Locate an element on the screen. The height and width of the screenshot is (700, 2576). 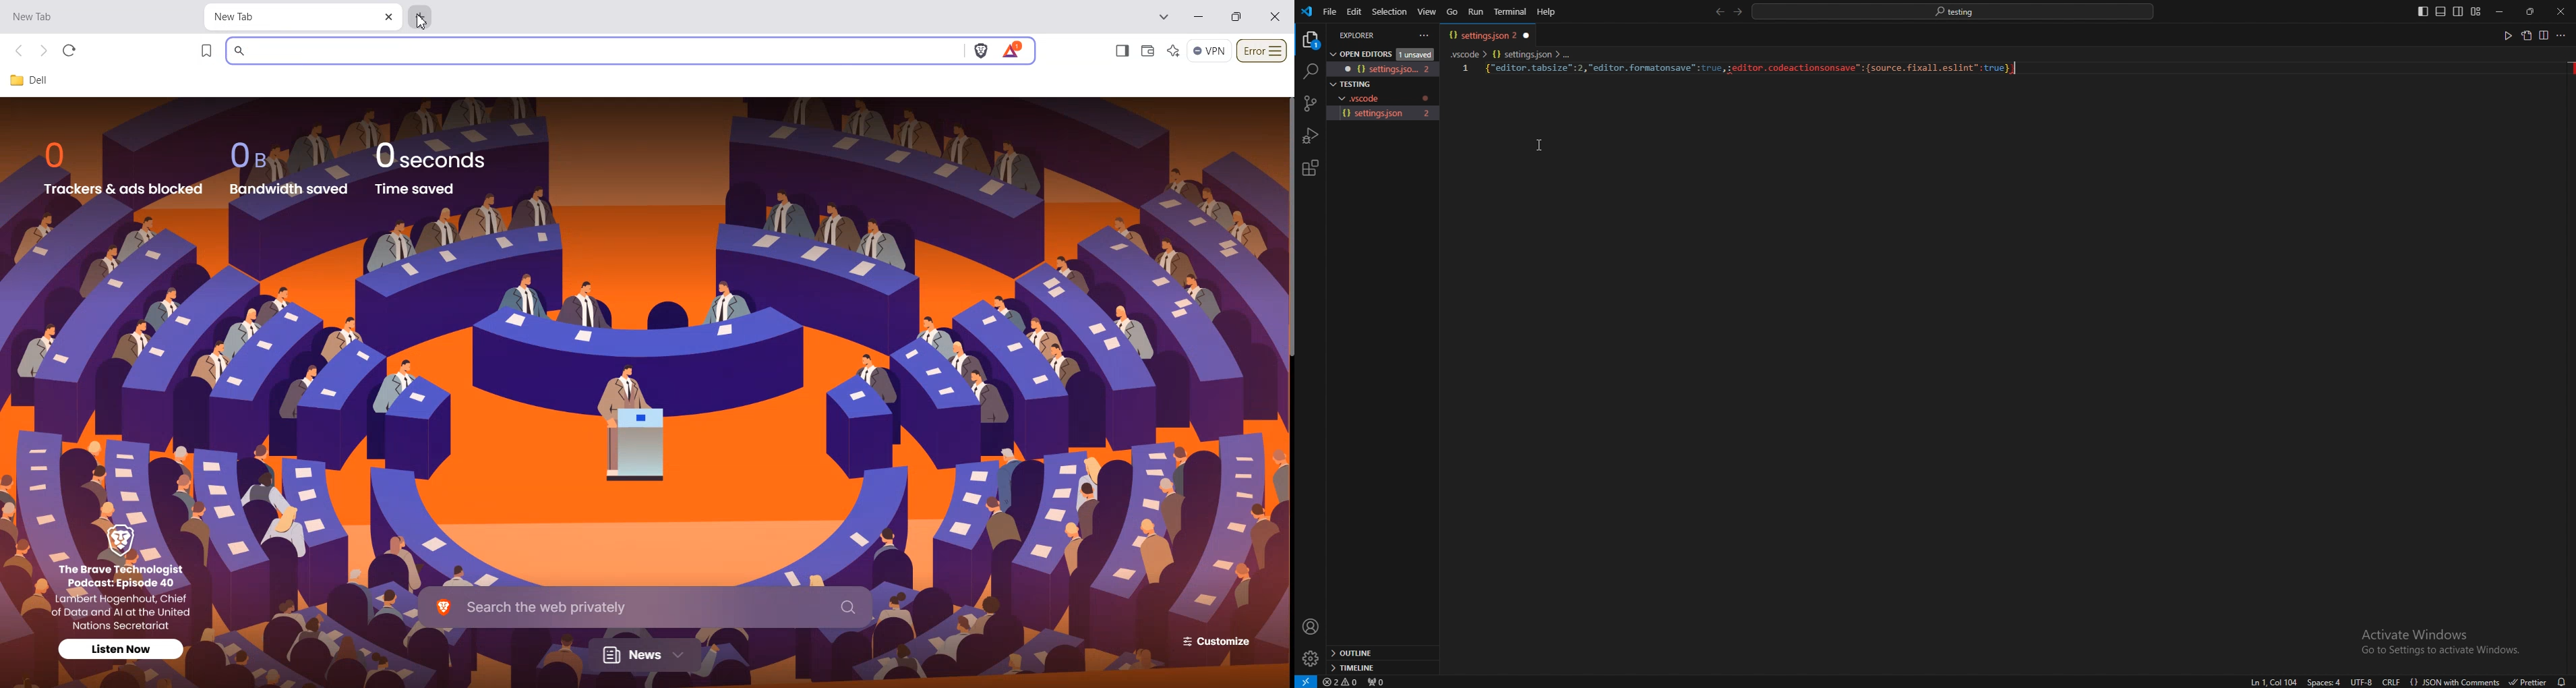
run is located at coordinates (2505, 36).